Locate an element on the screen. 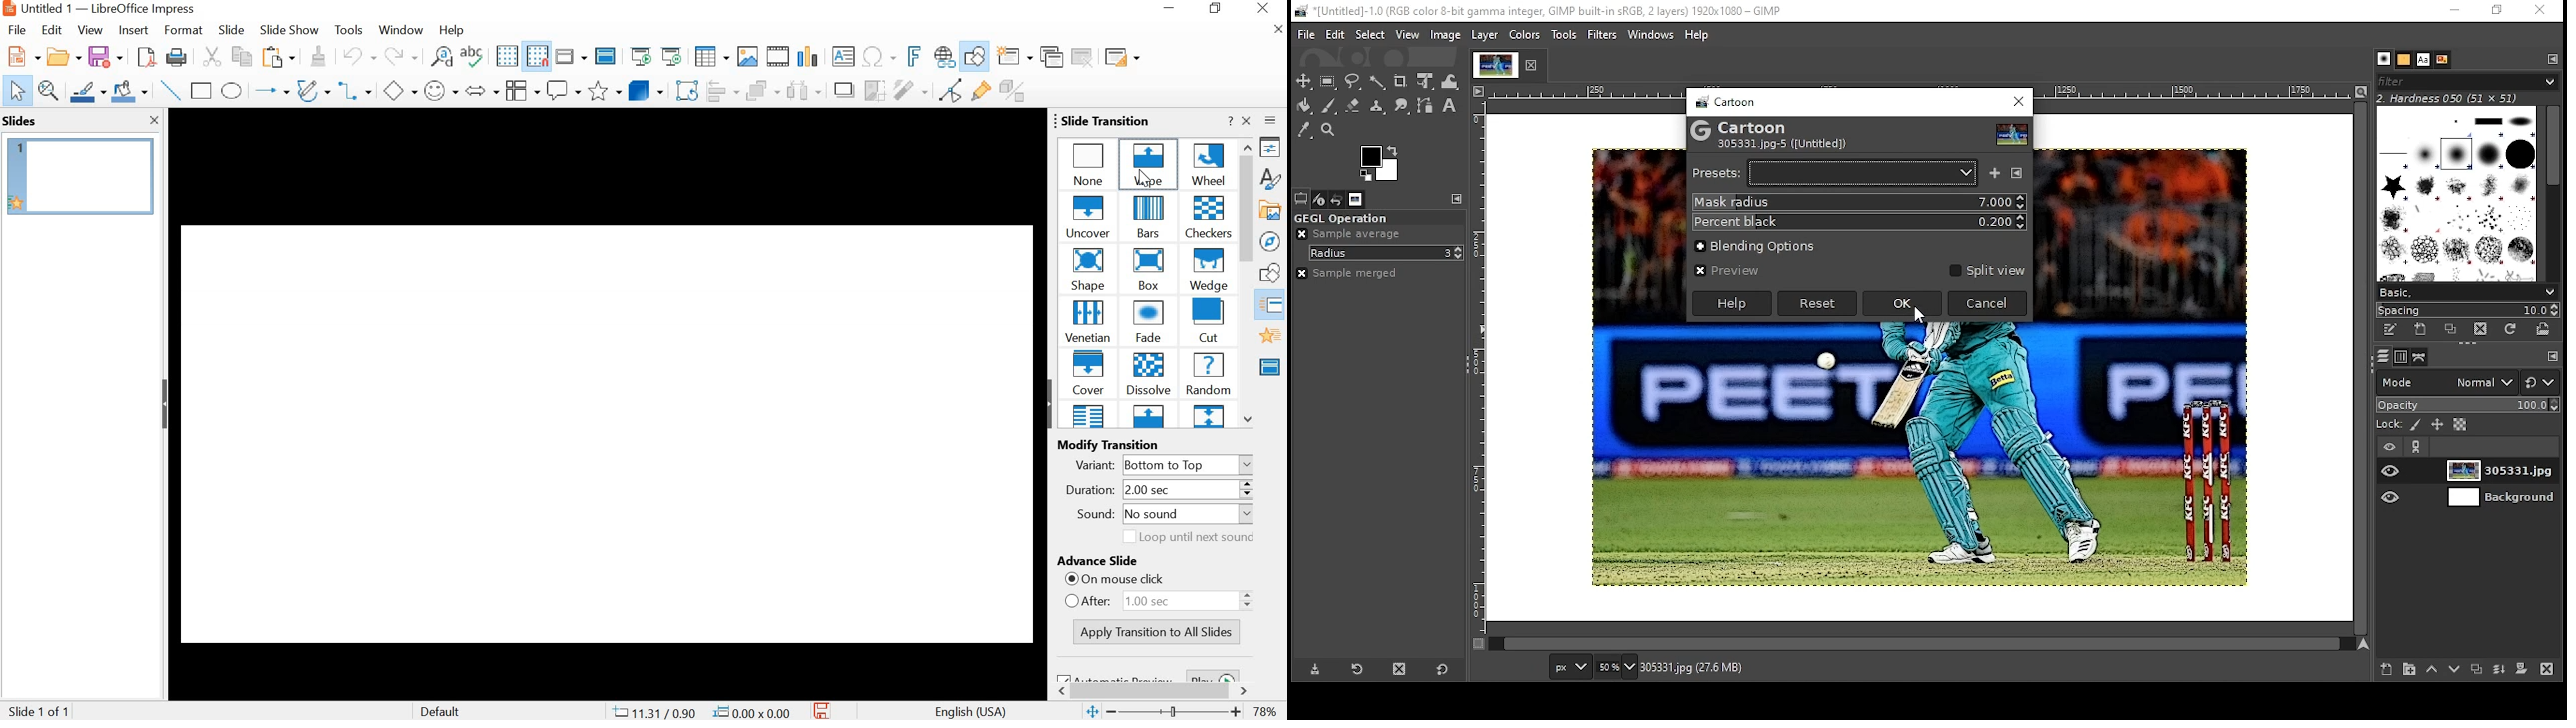 The height and width of the screenshot is (728, 2576). Rotate is located at coordinates (688, 90).